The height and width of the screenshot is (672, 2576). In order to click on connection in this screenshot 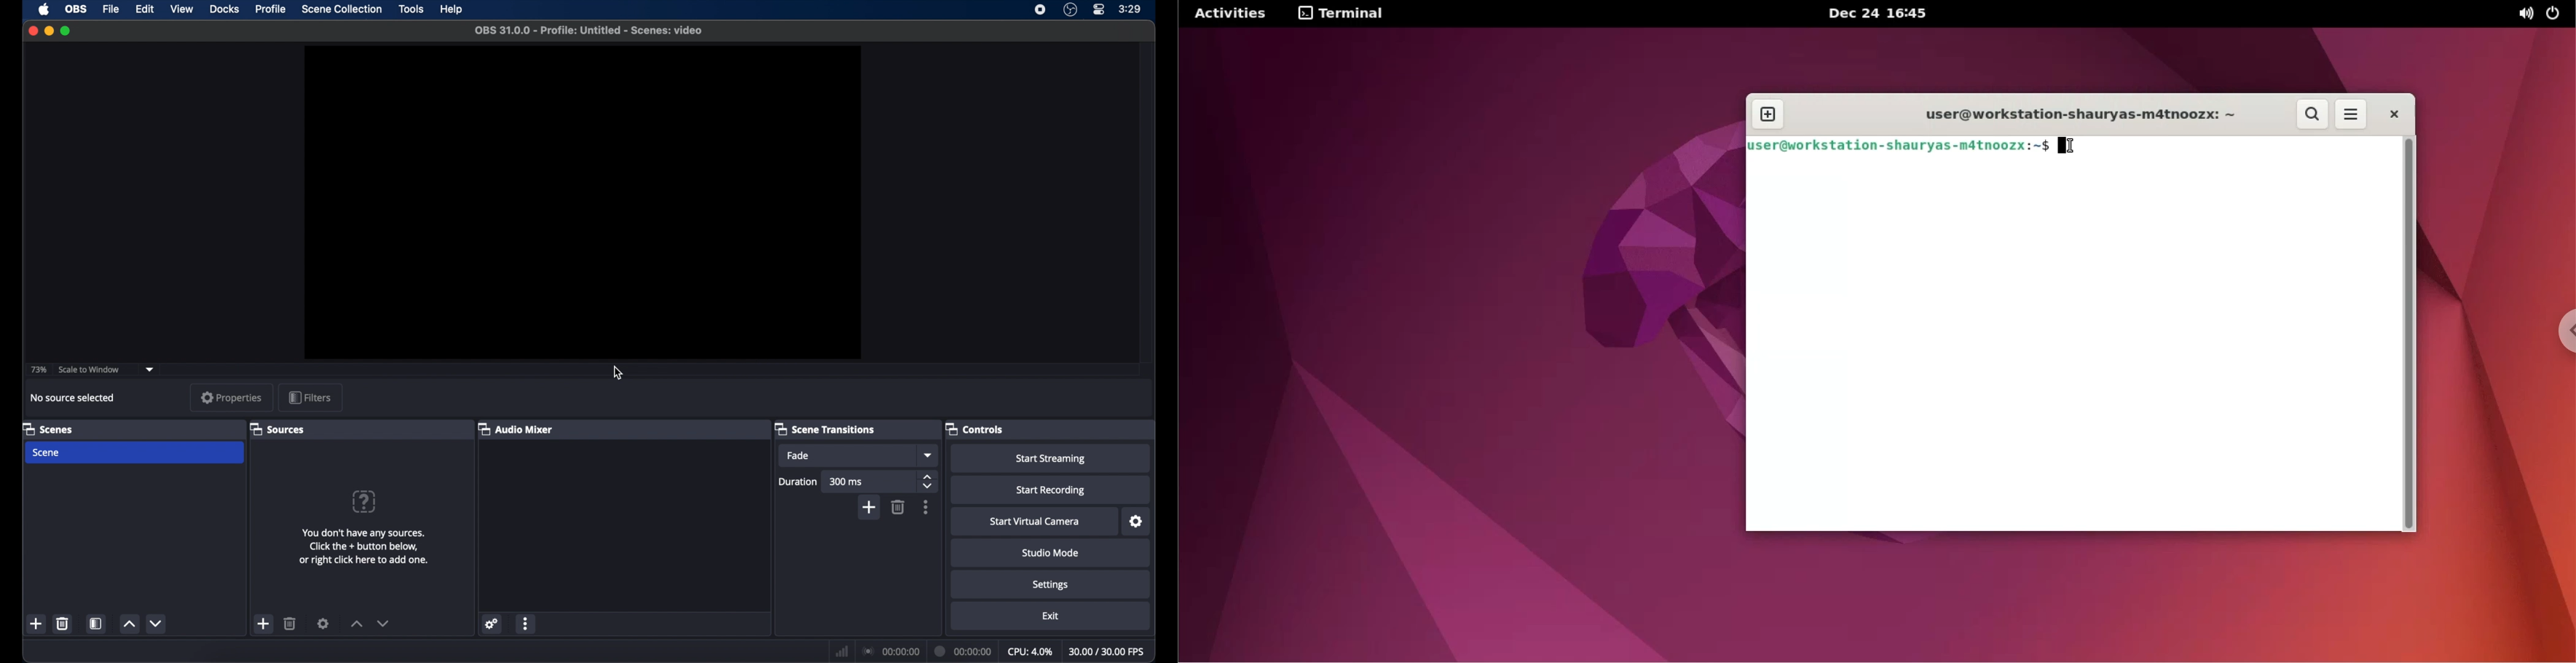, I will do `click(890, 651)`.